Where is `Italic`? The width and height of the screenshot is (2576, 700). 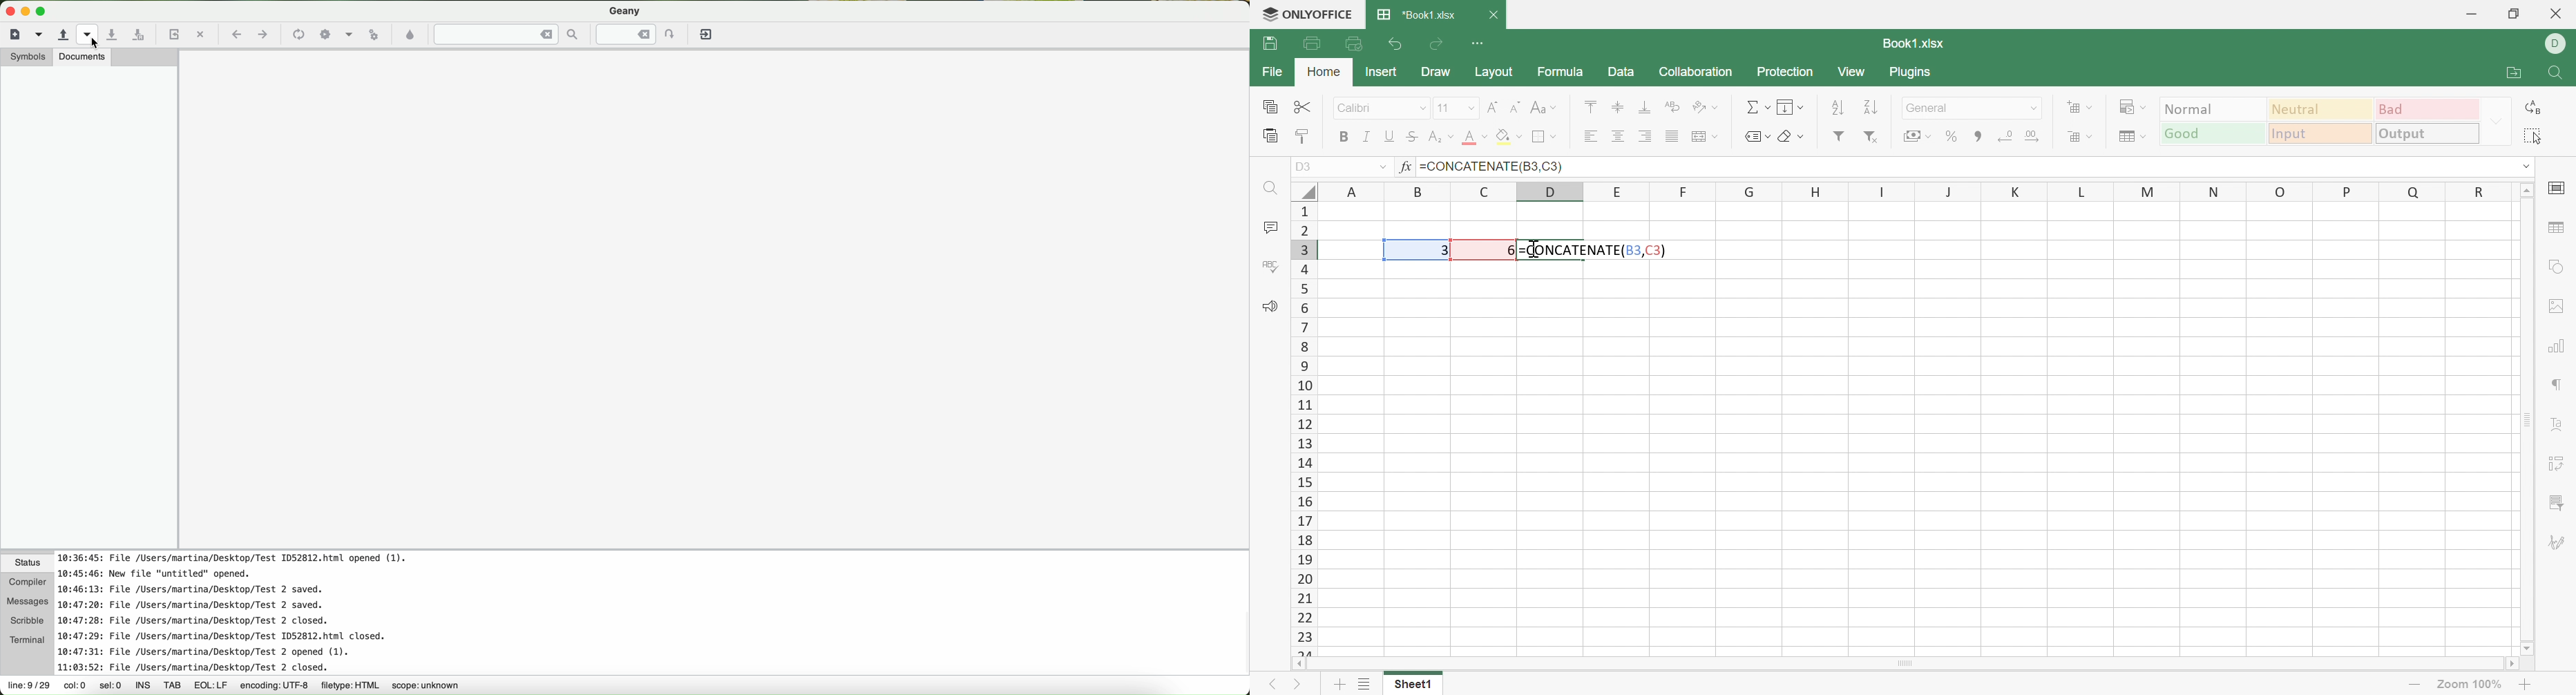 Italic is located at coordinates (1368, 138).